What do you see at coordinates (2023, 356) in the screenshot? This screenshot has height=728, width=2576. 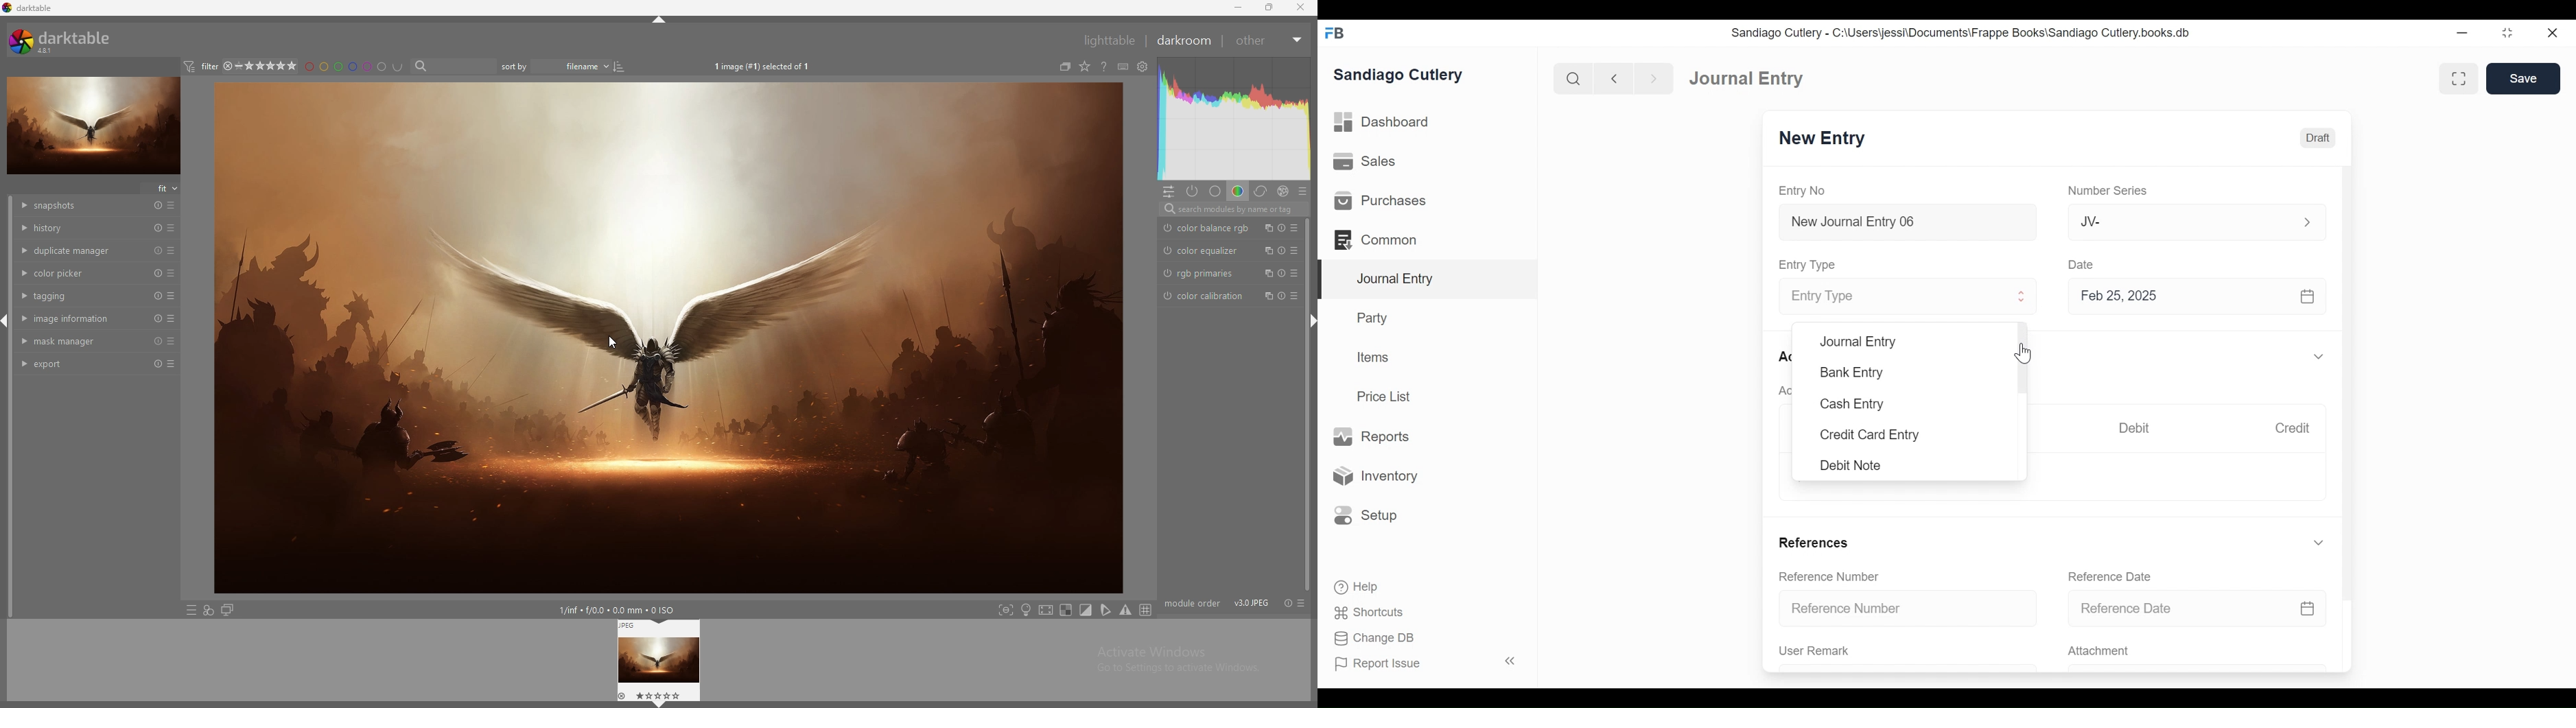 I see `Vertical Scroll bar` at bounding box center [2023, 356].